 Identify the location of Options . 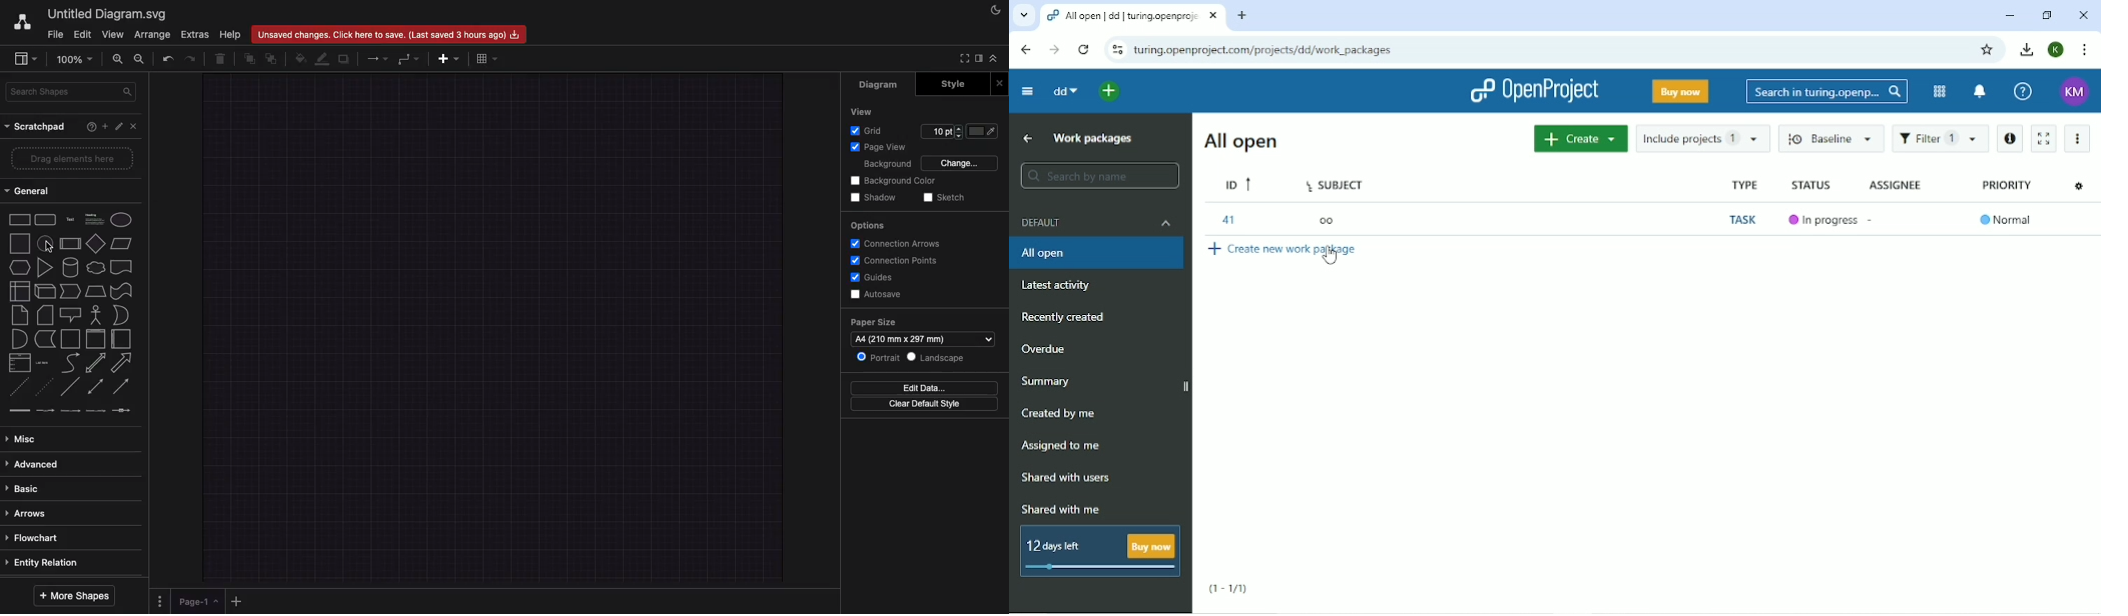
(161, 601).